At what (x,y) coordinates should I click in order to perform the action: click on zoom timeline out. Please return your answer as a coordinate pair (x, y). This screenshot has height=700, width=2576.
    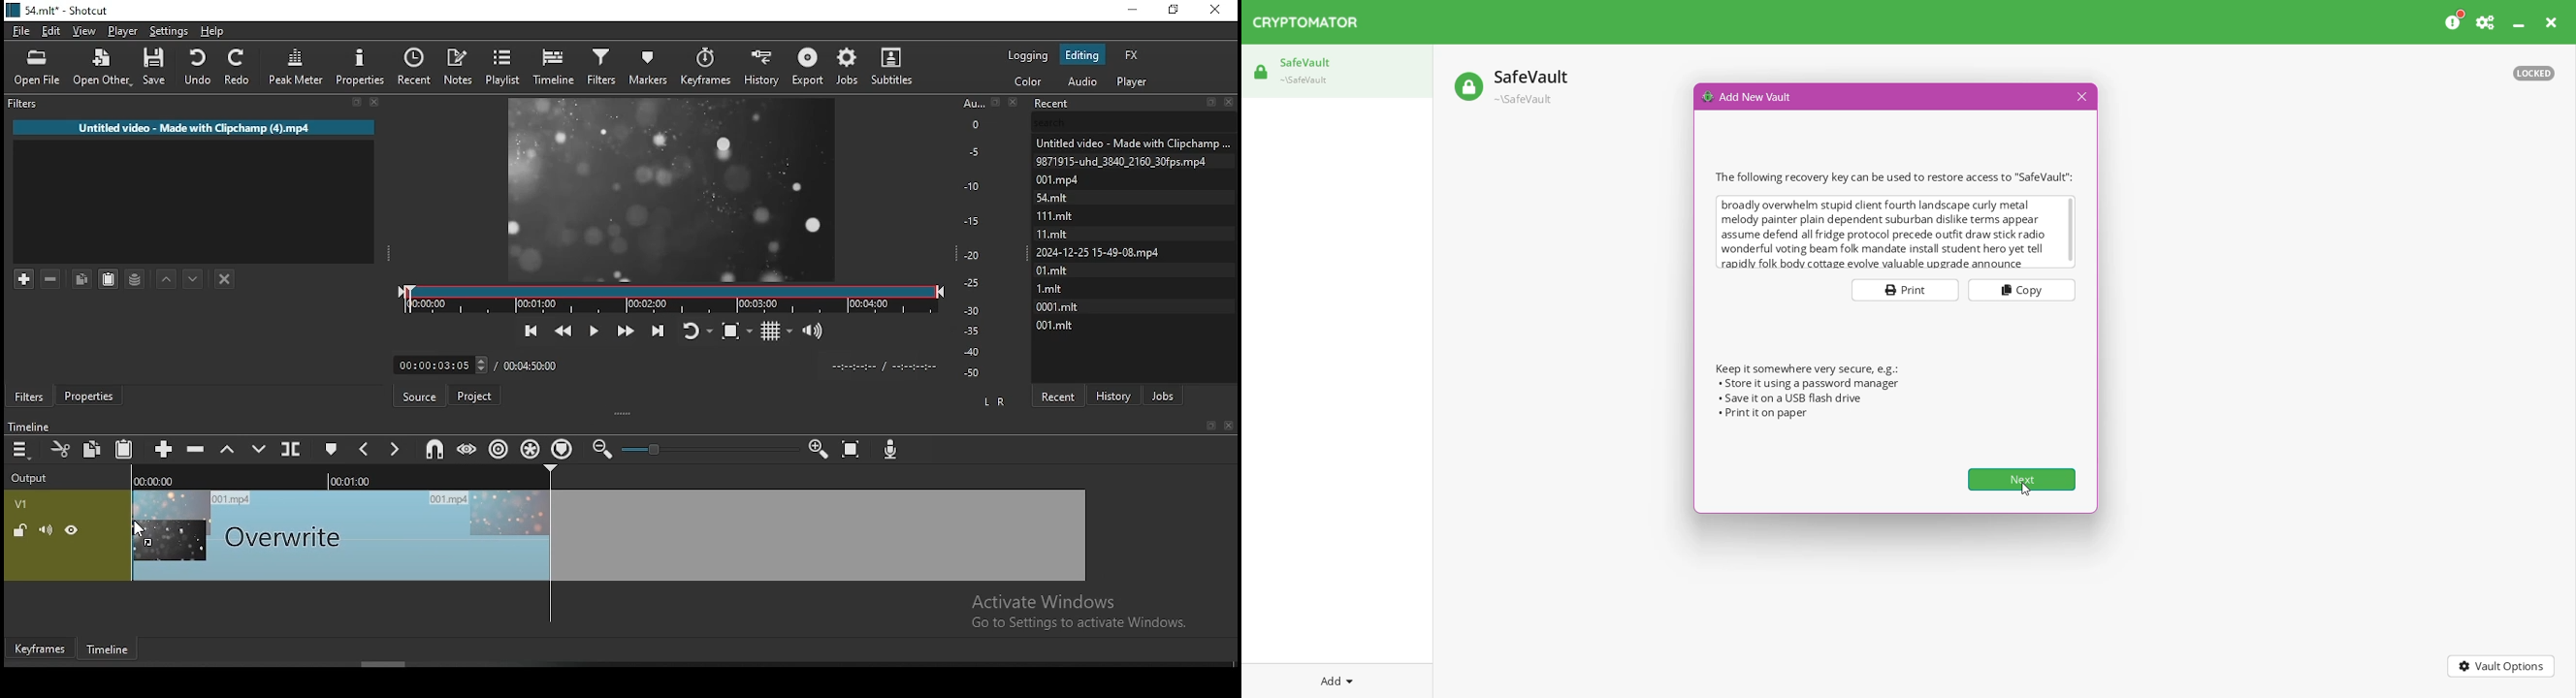
    Looking at the image, I should click on (818, 452).